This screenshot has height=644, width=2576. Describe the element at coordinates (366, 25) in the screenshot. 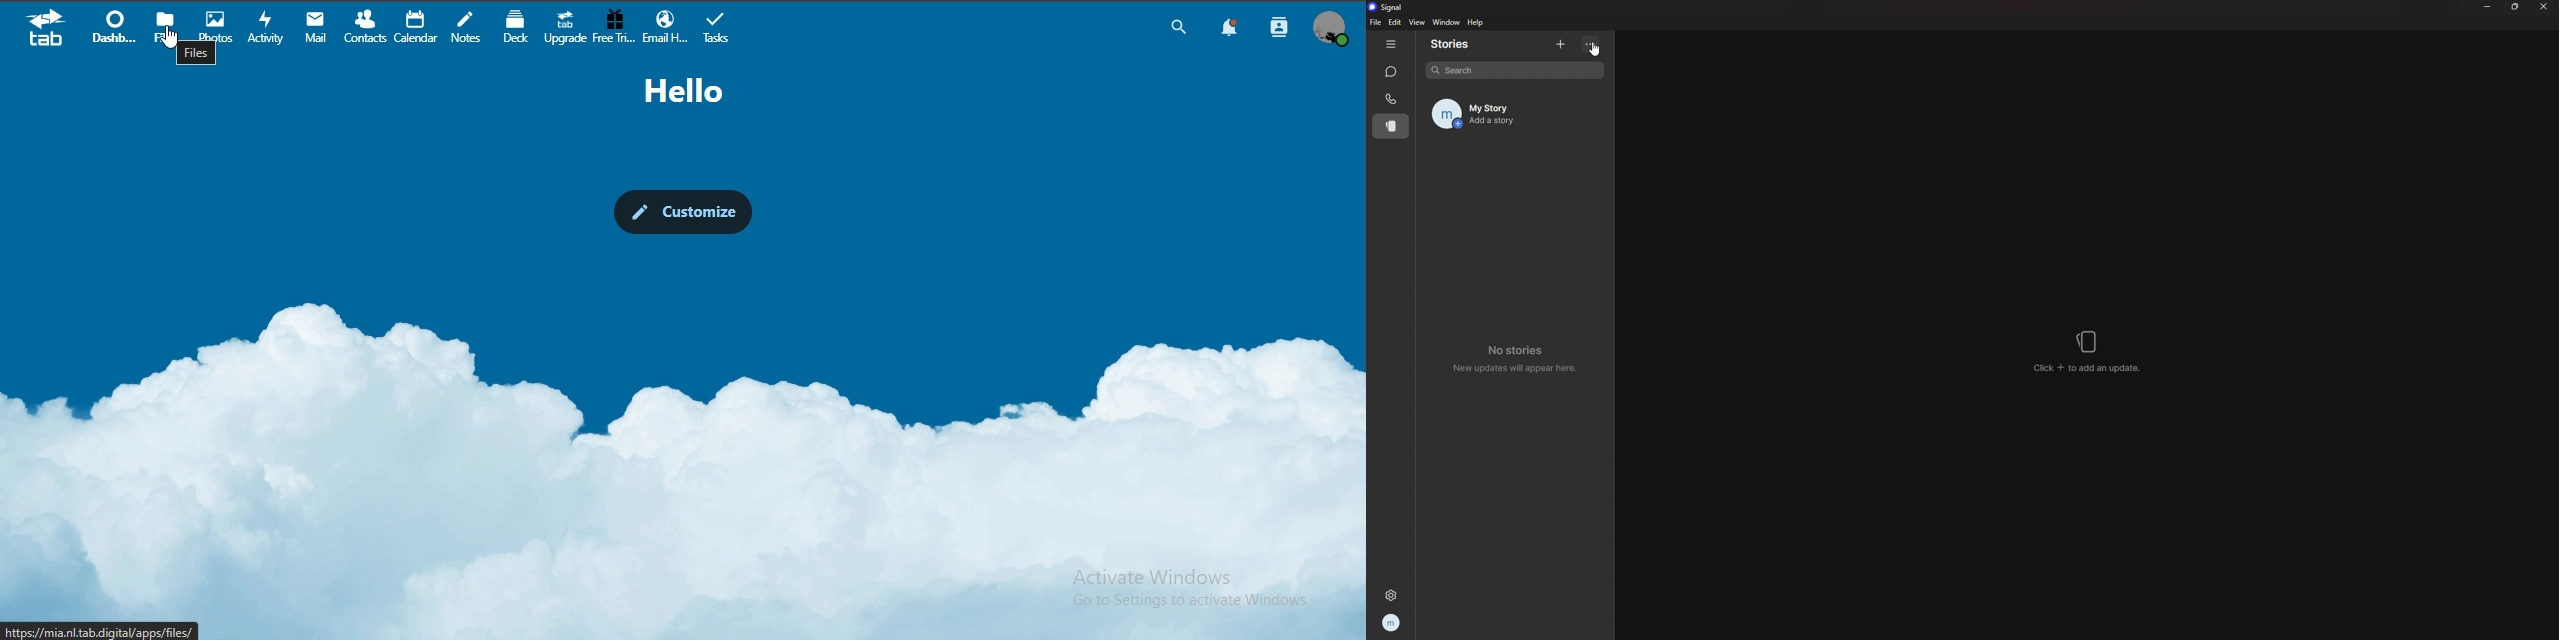

I see `contacts` at that location.